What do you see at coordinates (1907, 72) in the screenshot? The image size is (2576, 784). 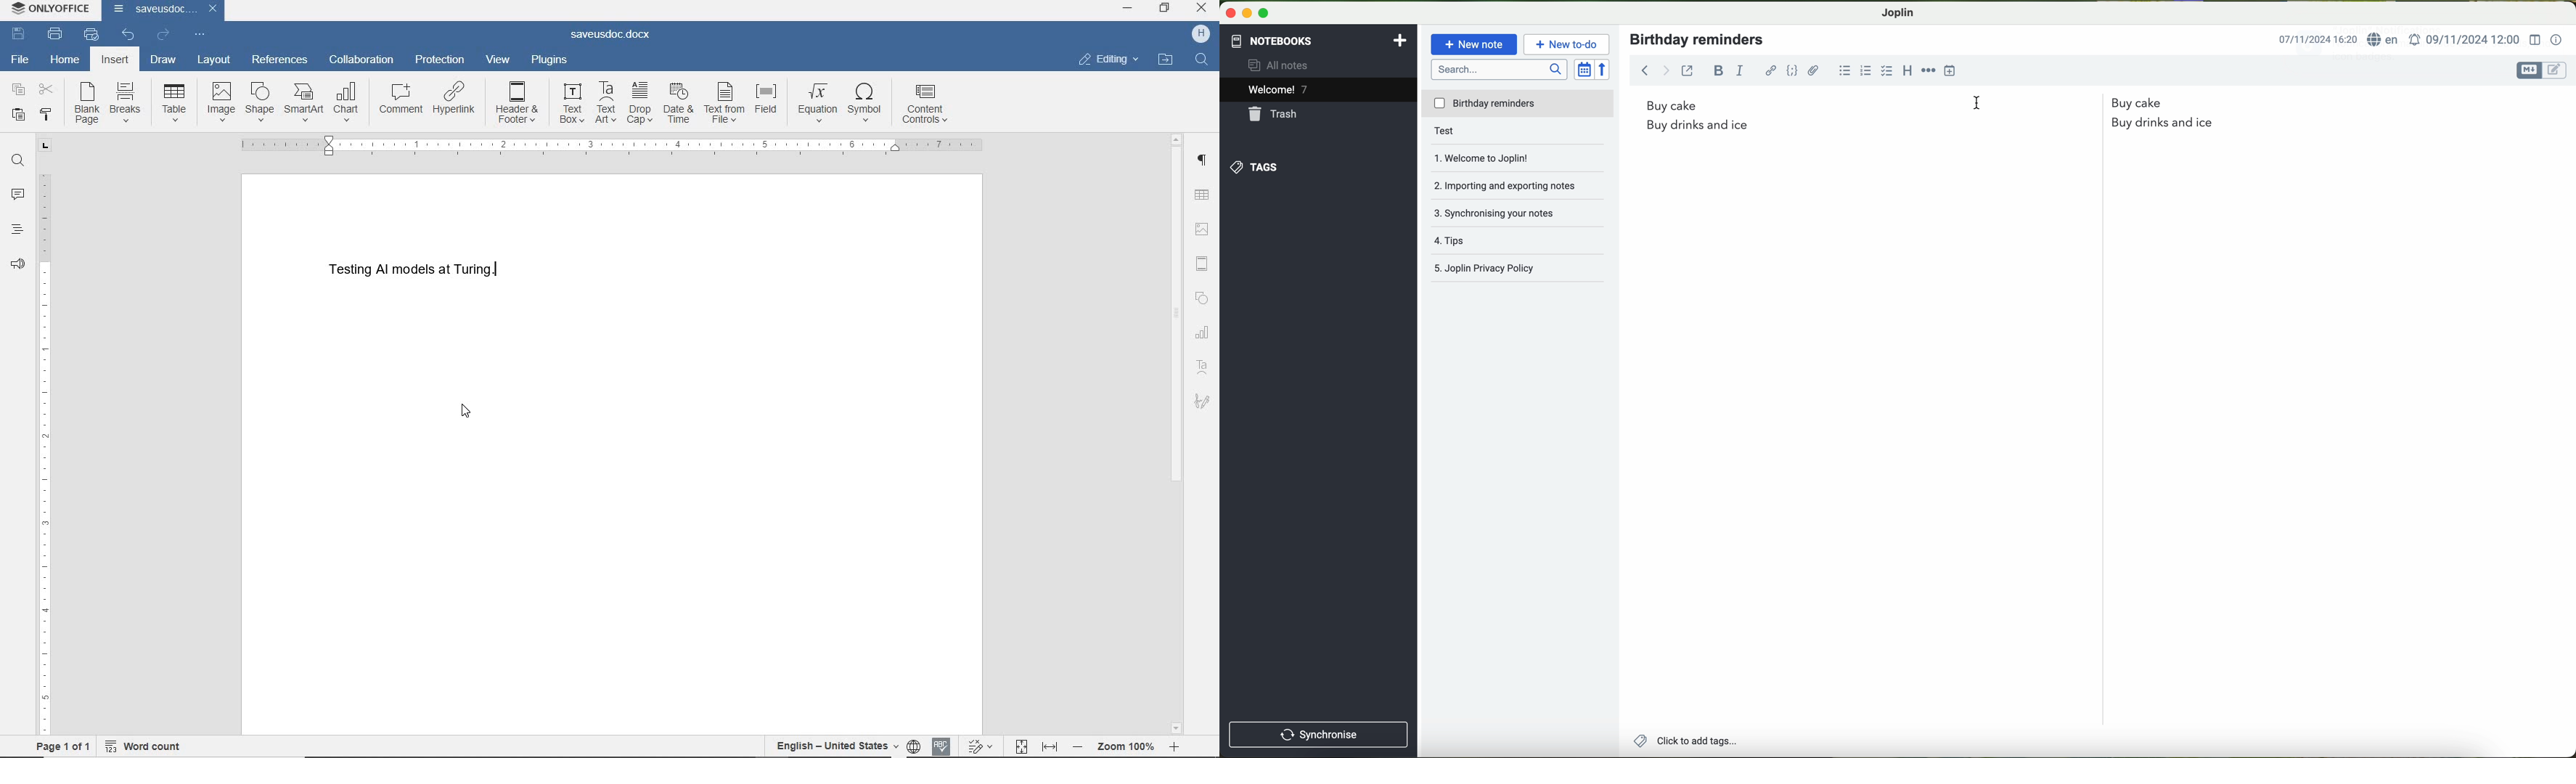 I see `heading` at bounding box center [1907, 72].